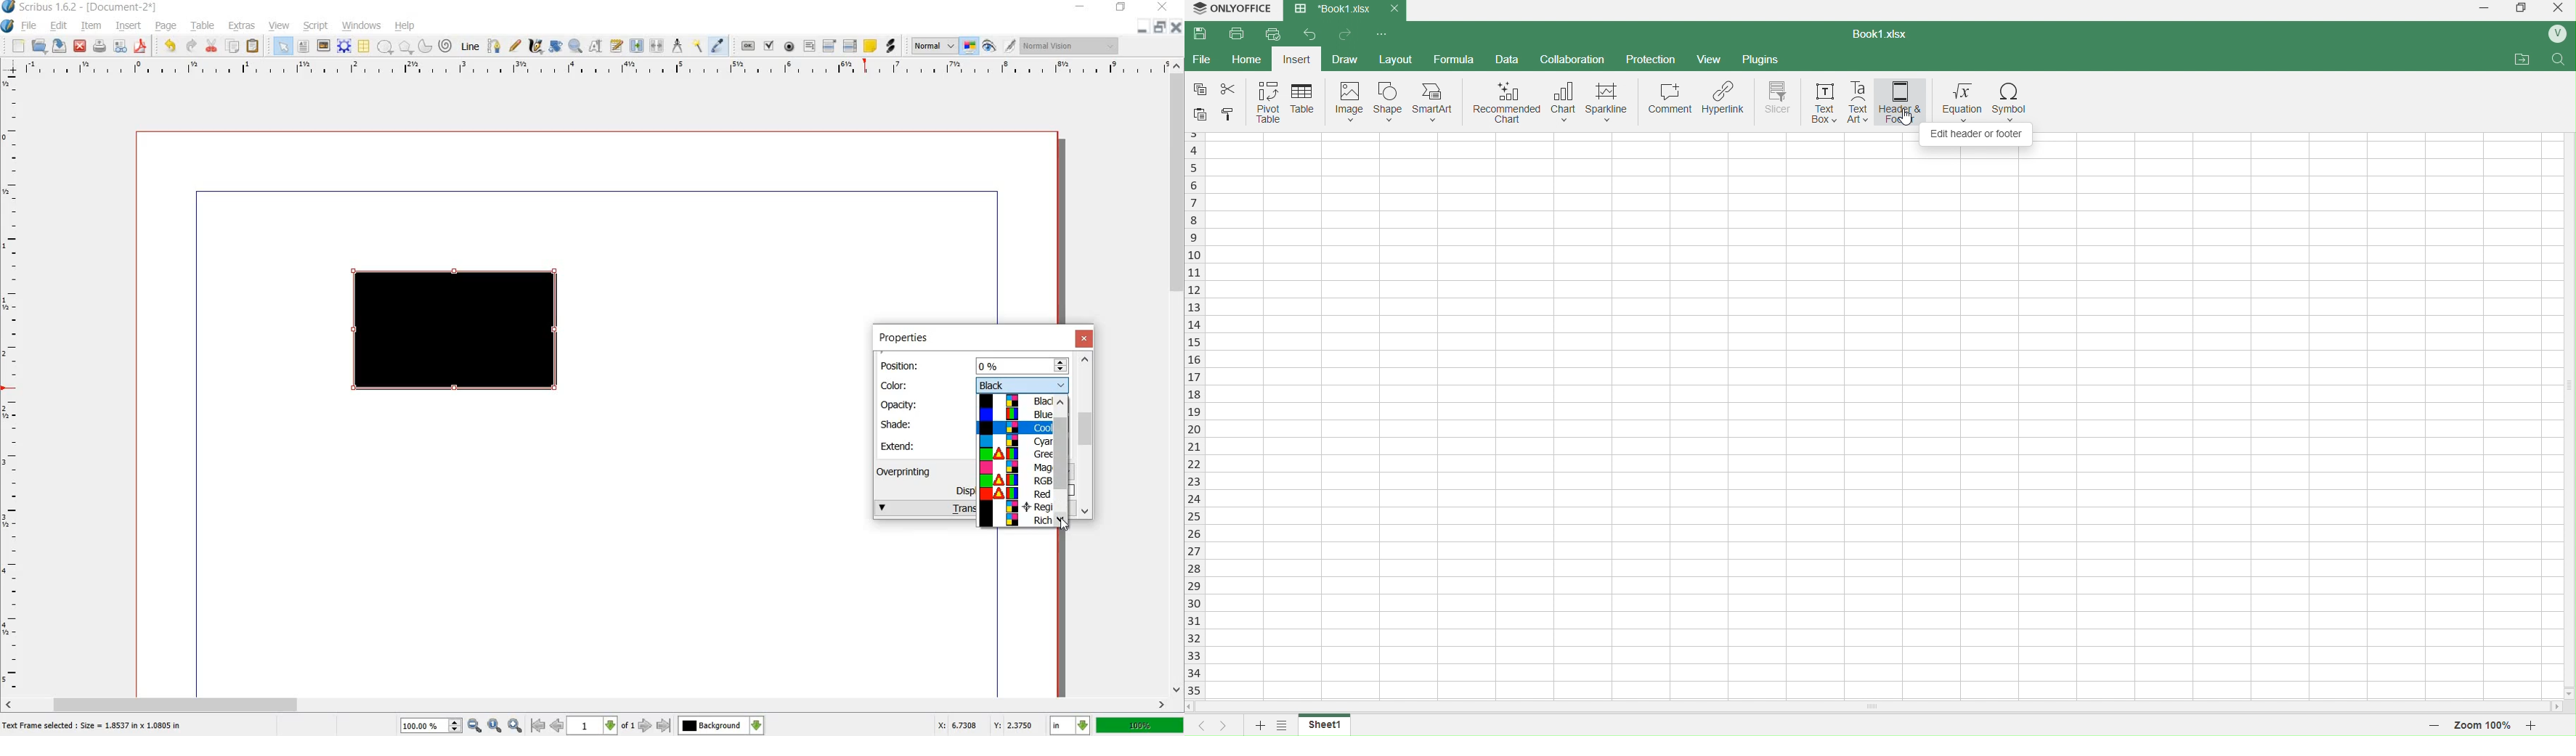 Image resolution: width=2576 pixels, height=756 pixels. What do you see at coordinates (1141, 725) in the screenshot?
I see `100%` at bounding box center [1141, 725].